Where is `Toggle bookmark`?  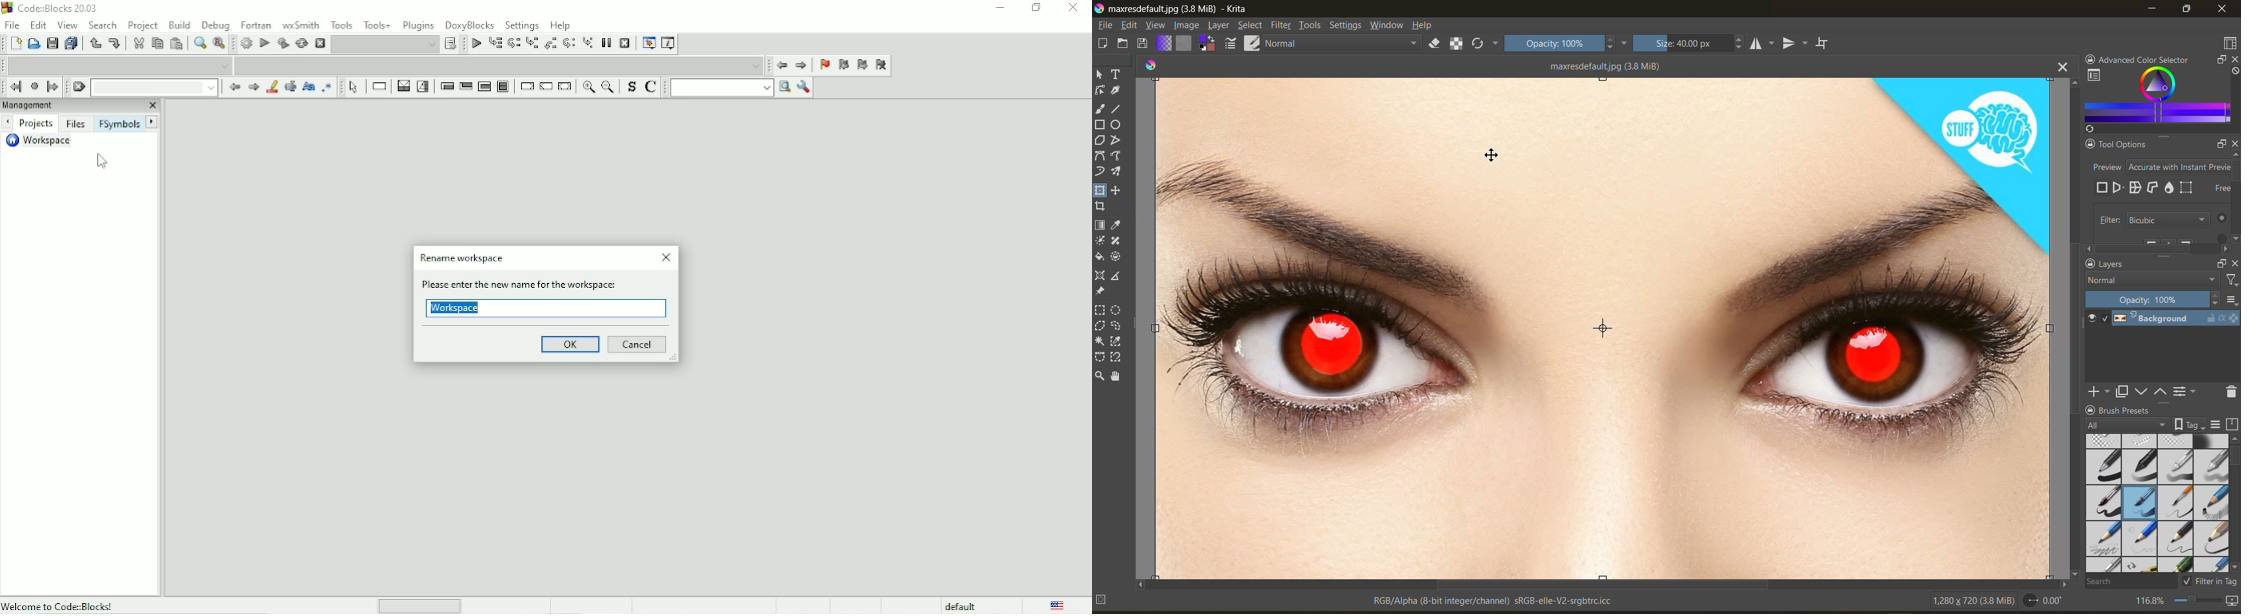
Toggle bookmark is located at coordinates (823, 66).